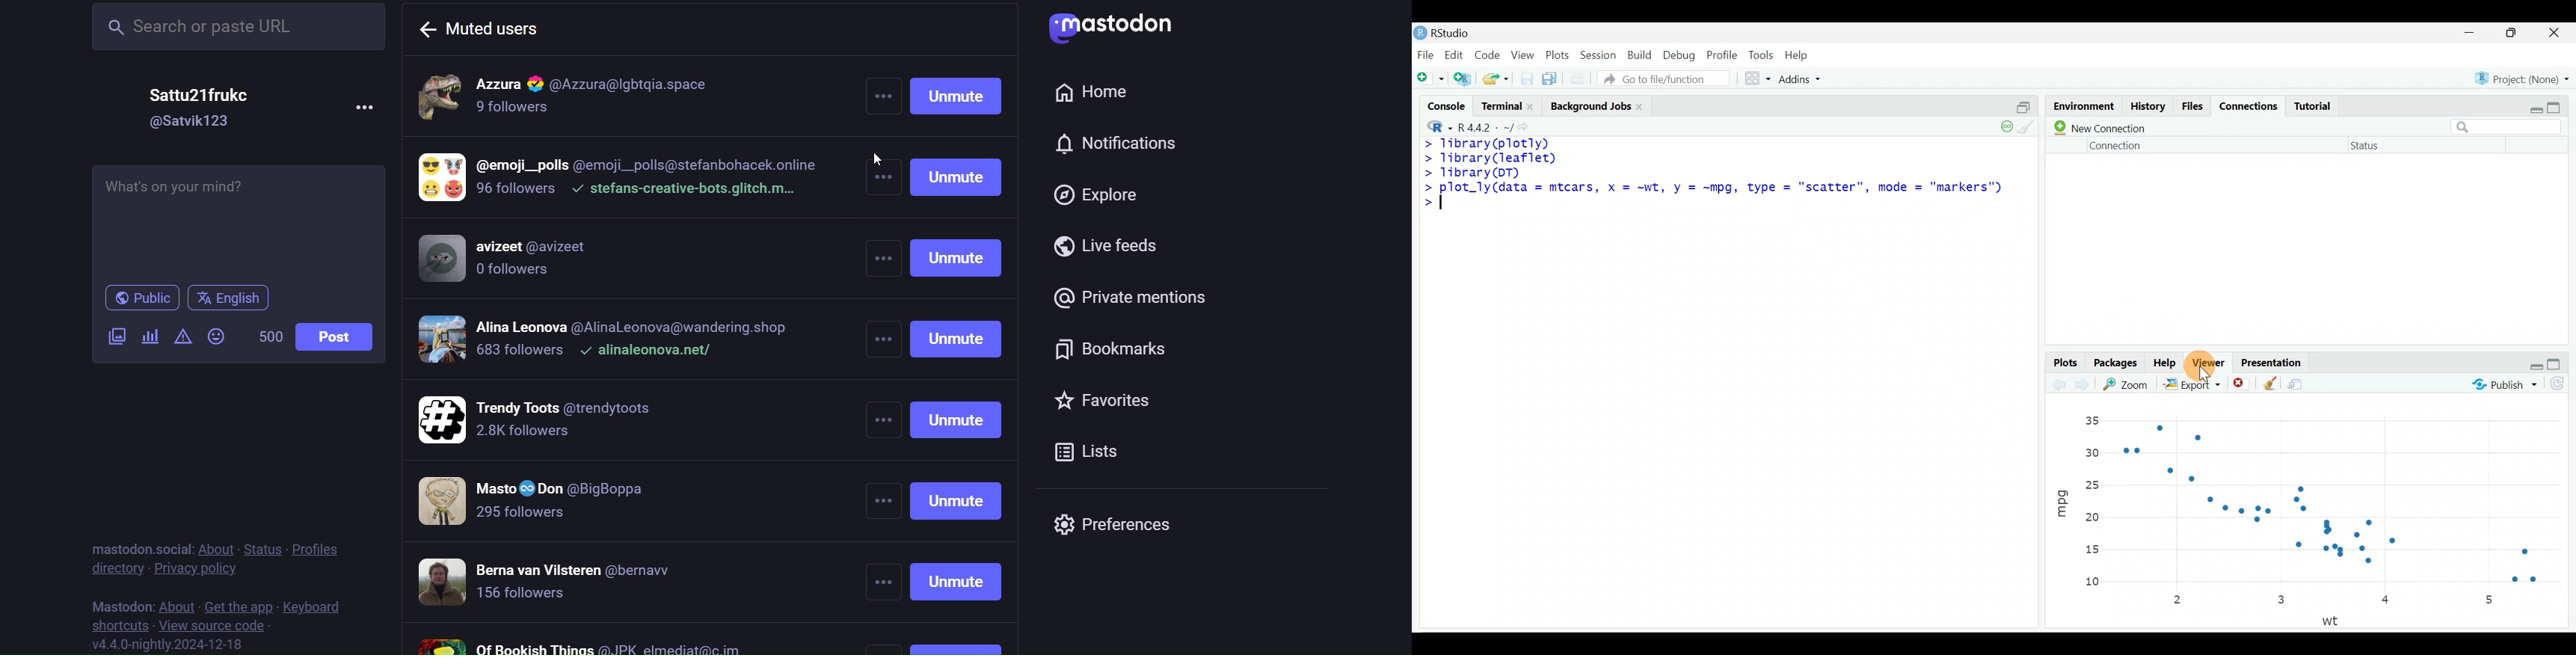 The image size is (2576, 672). Describe the element at coordinates (2559, 384) in the screenshot. I see `Refresh the presentation preview` at that location.